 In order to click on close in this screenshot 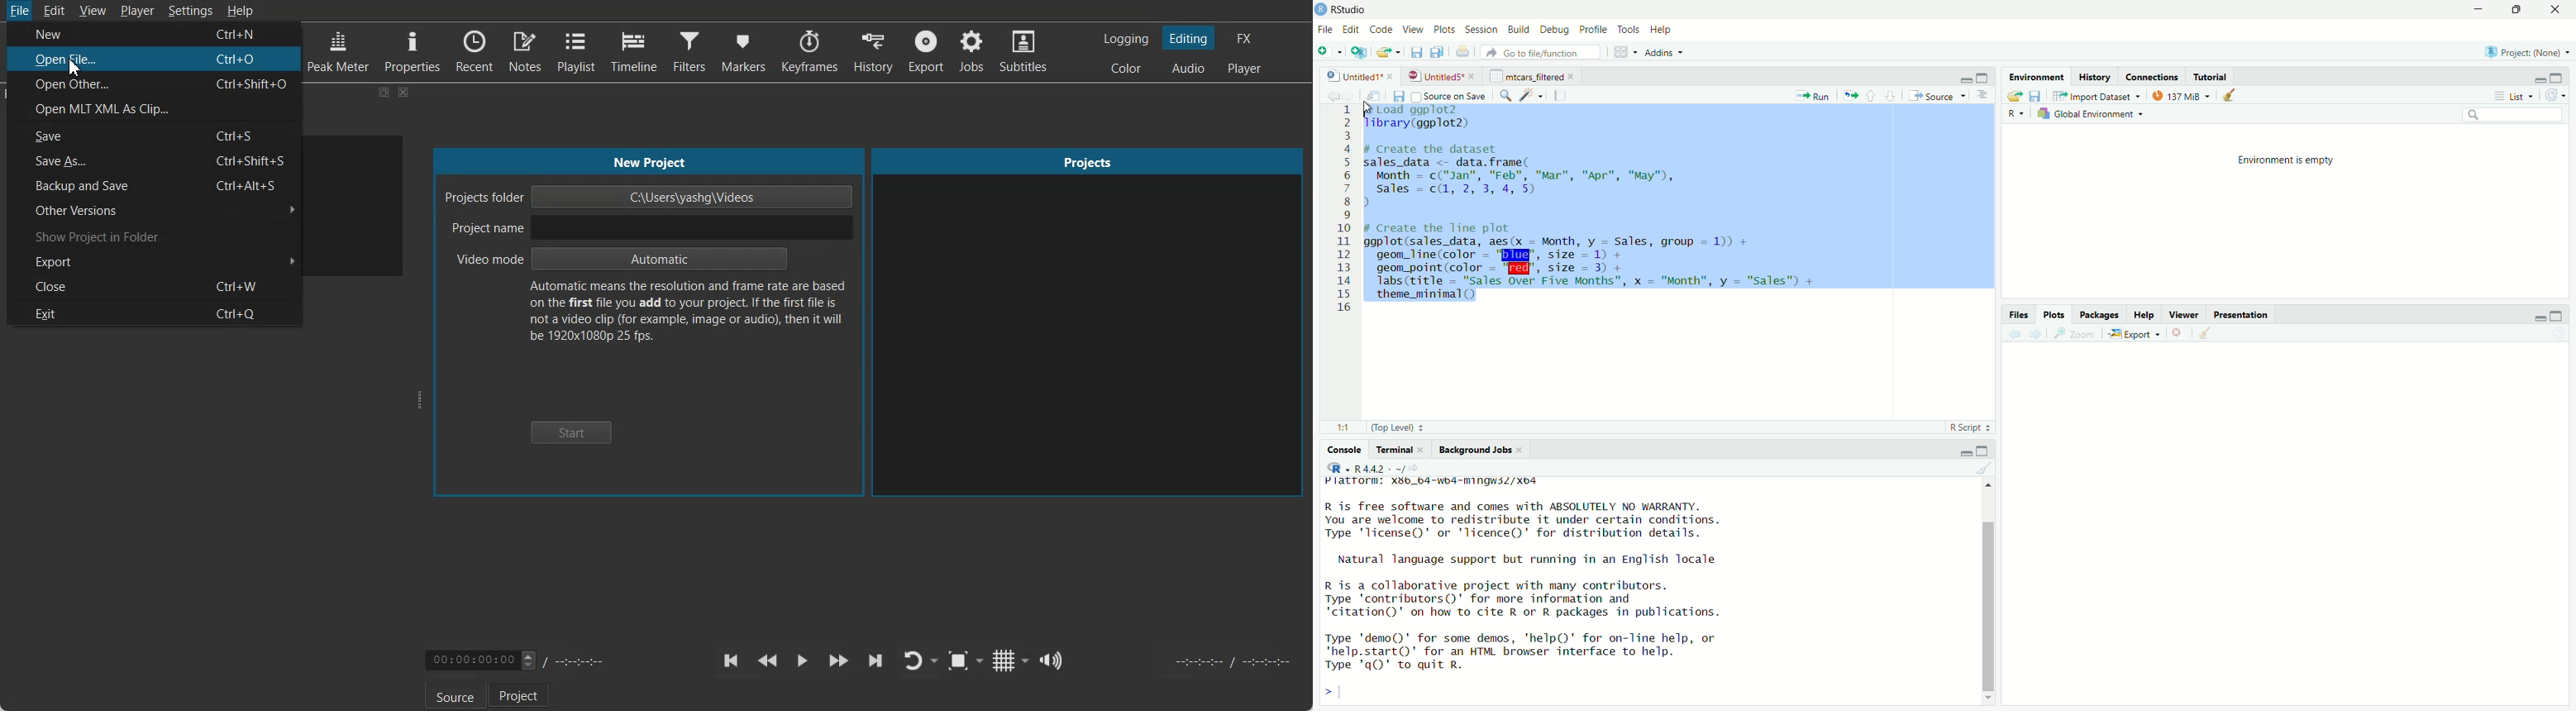, I will do `click(2558, 9)`.